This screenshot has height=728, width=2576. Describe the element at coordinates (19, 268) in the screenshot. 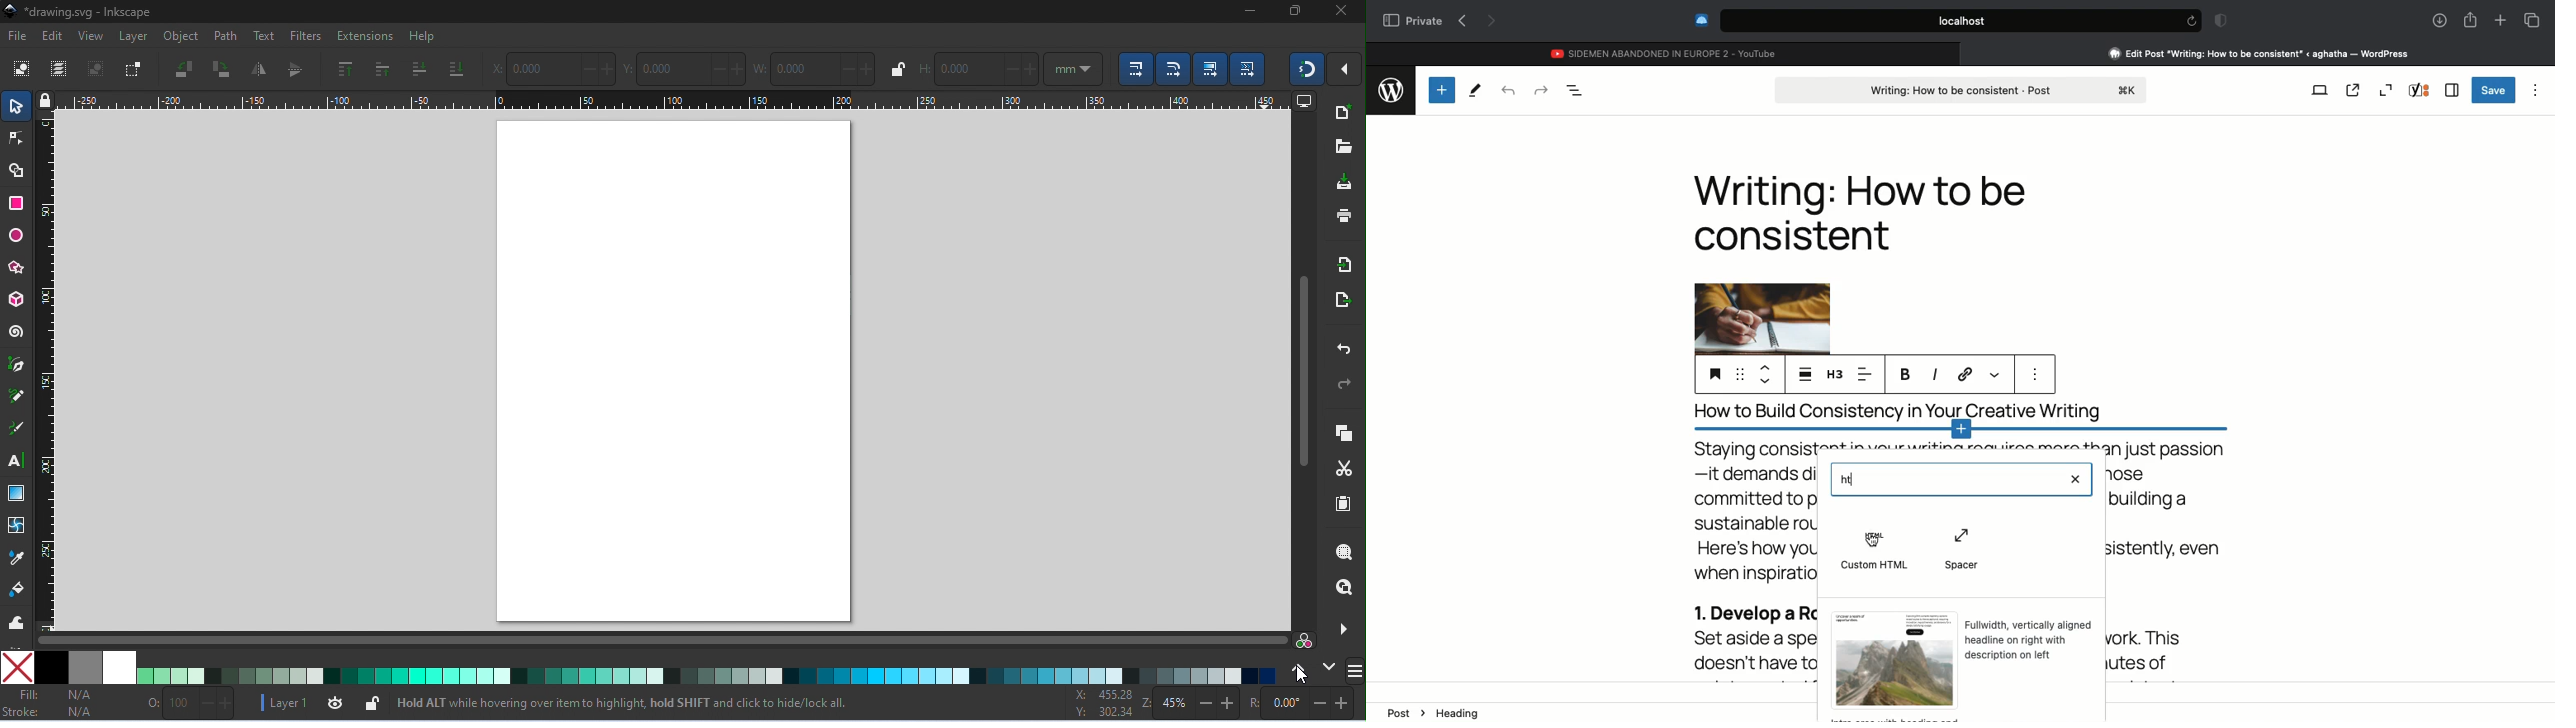

I see `star or polygon` at that location.